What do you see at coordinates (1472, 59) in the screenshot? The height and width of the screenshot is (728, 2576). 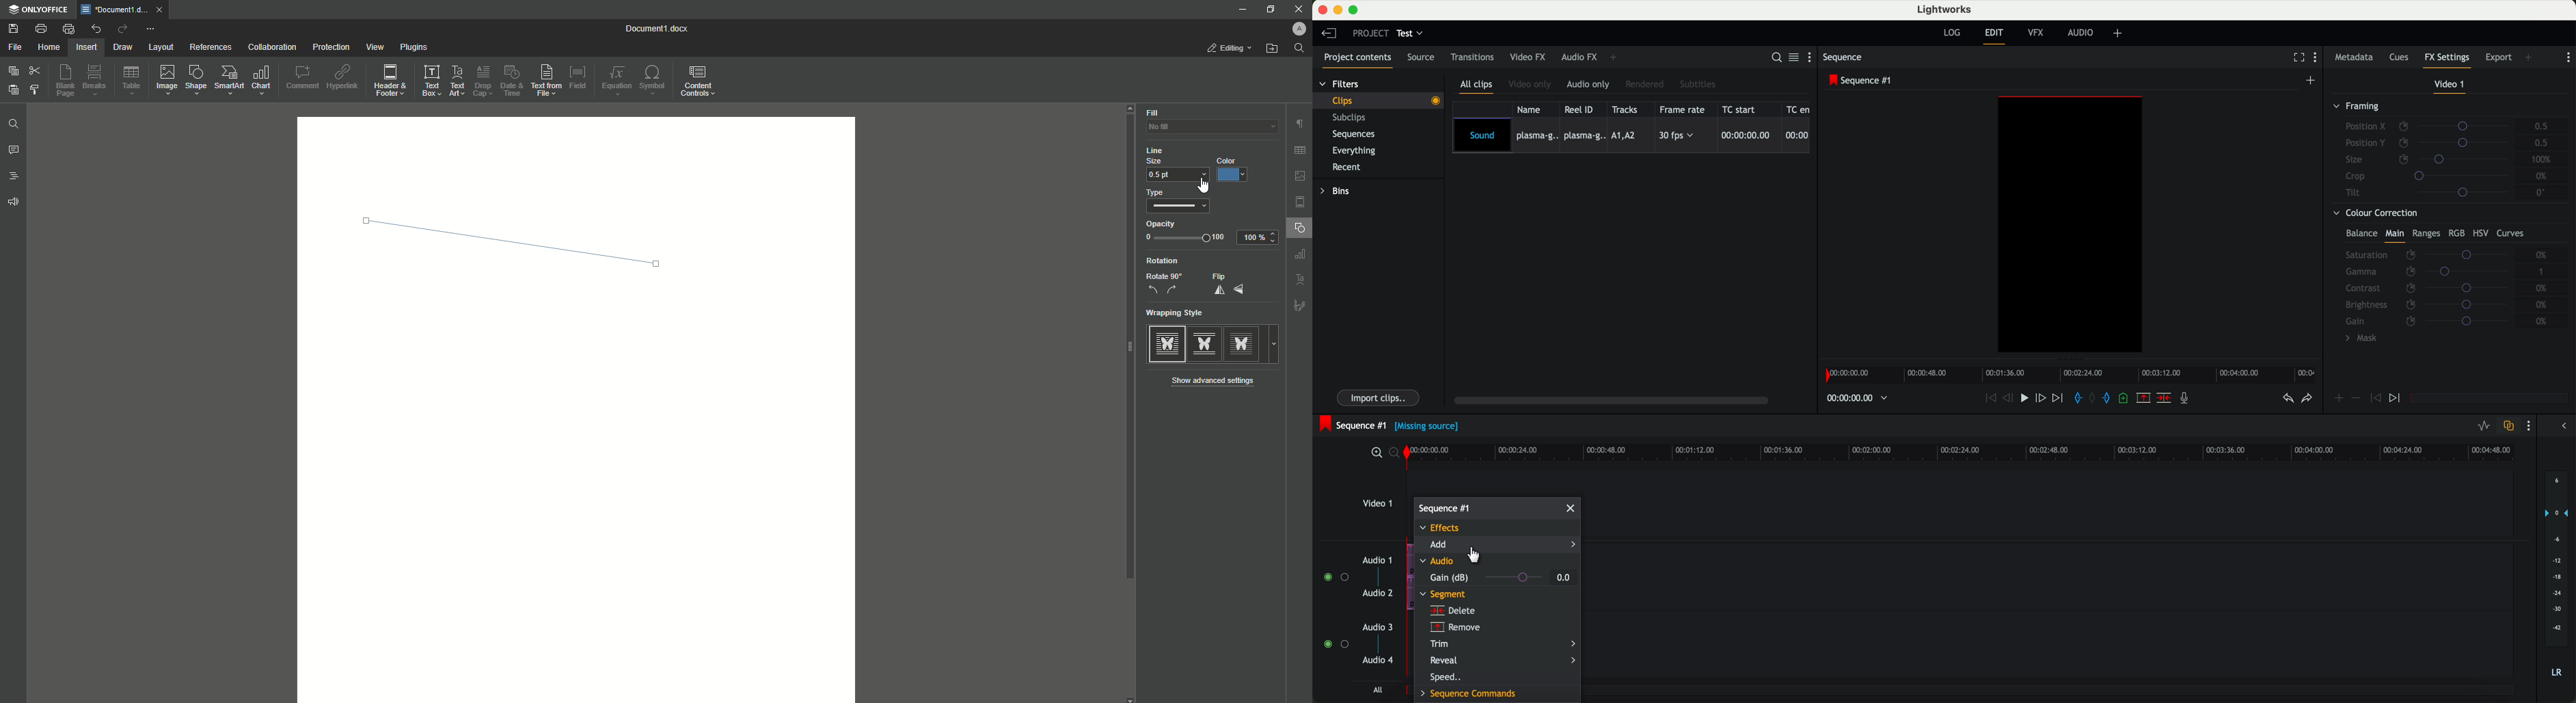 I see `transitions` at bounding box center [1472, 59].